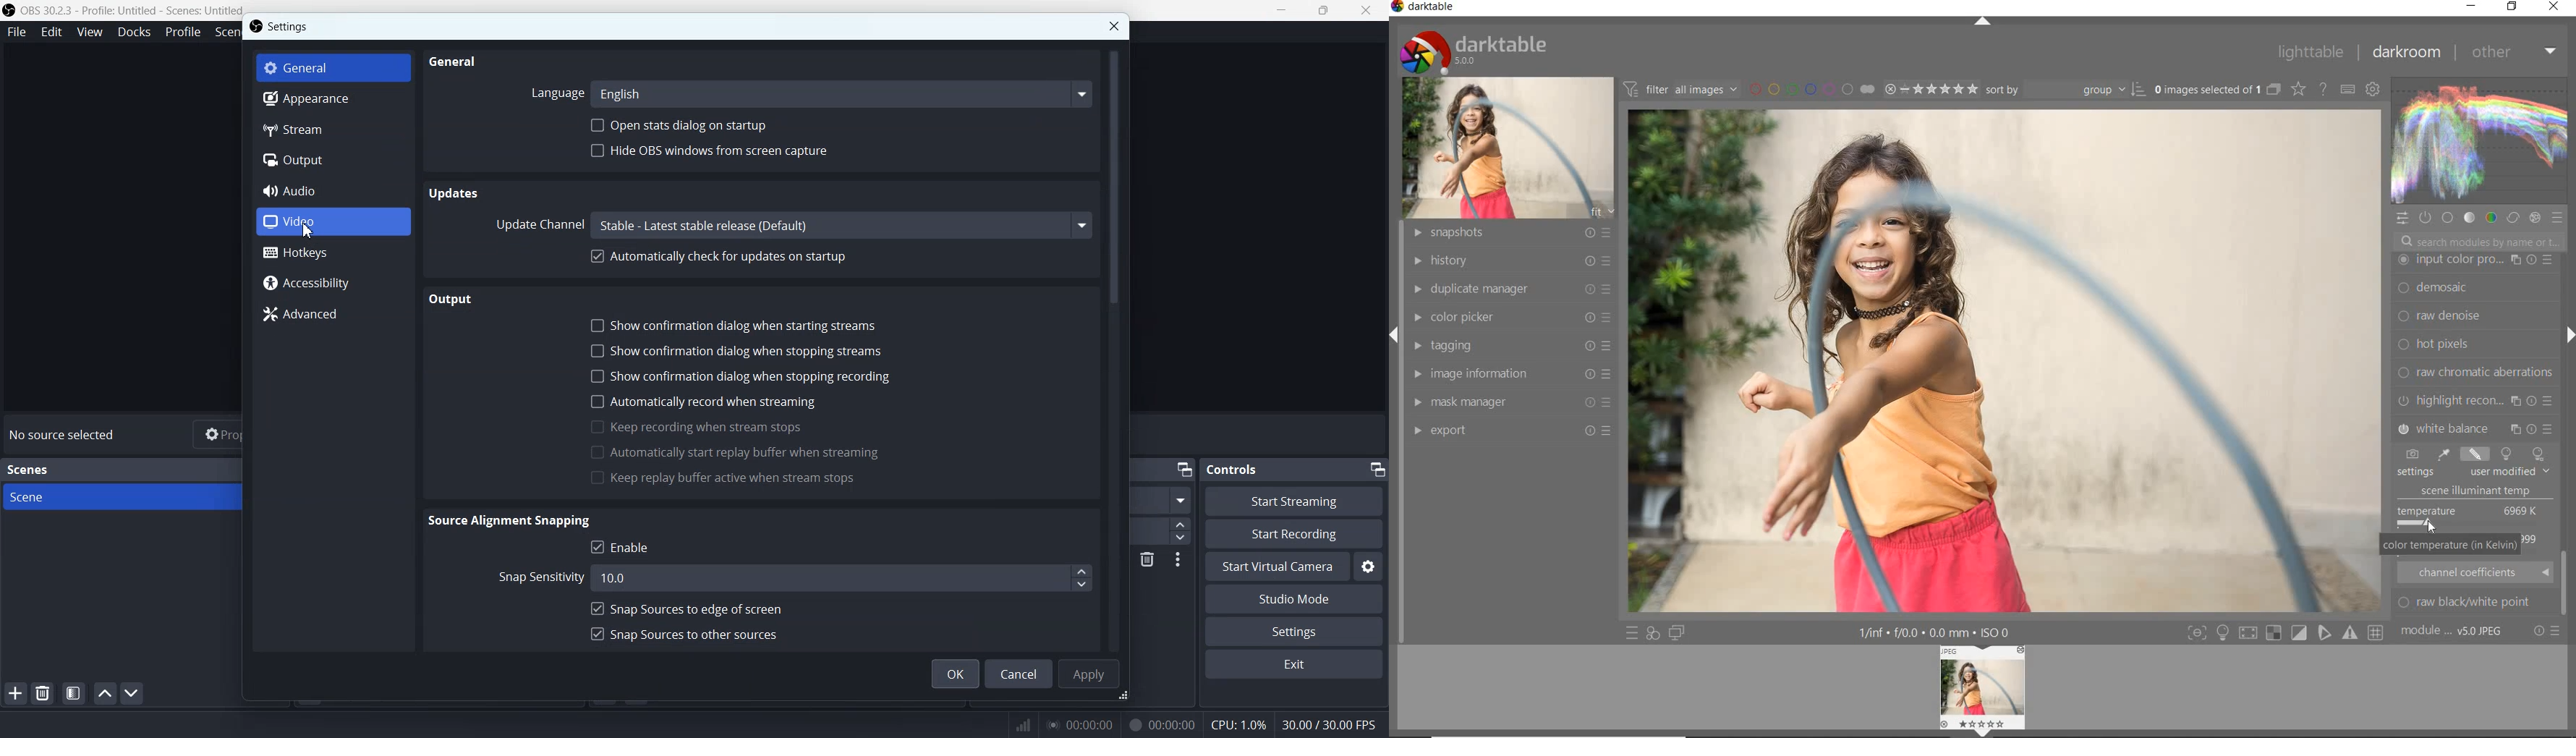 The width and height of the screenshot is (2576, 756). I want to click on define keyboard shortcut, so click(2347, 89).